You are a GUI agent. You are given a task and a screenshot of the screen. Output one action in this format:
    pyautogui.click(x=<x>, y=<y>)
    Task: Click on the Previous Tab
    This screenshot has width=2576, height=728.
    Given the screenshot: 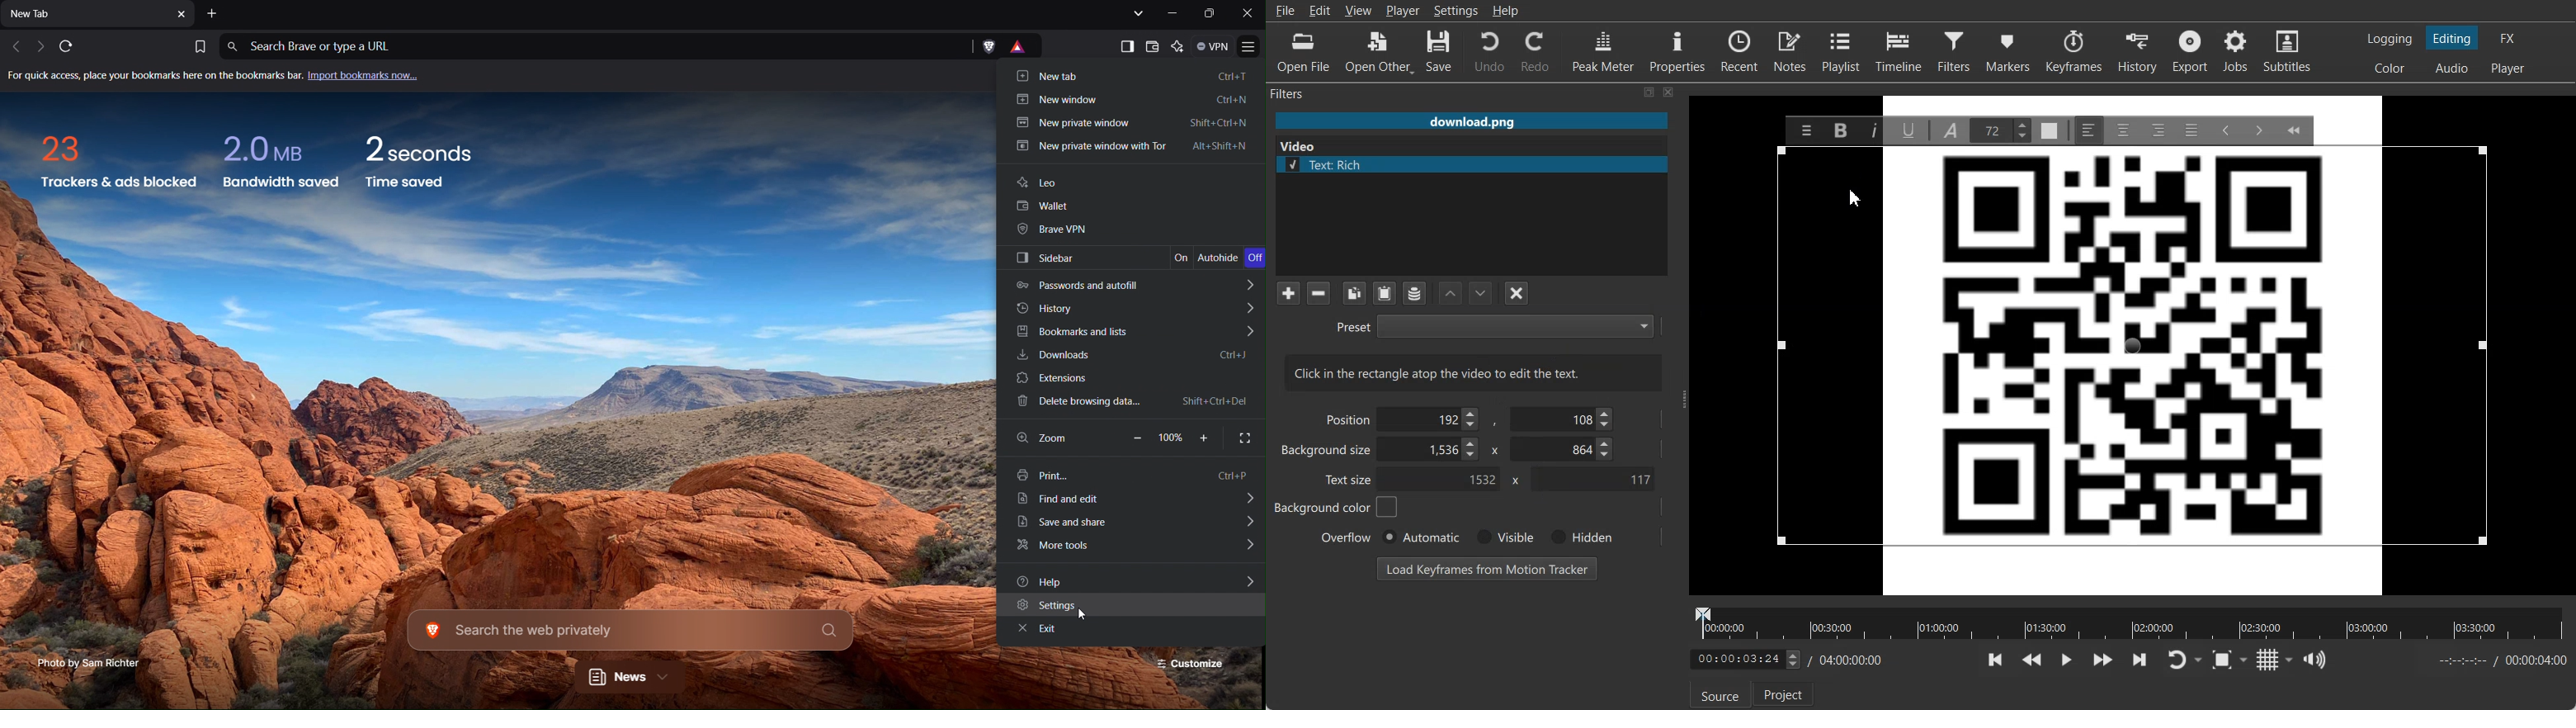 What is the action you would take?
    pyautogui.click(x=12, y=48)
    